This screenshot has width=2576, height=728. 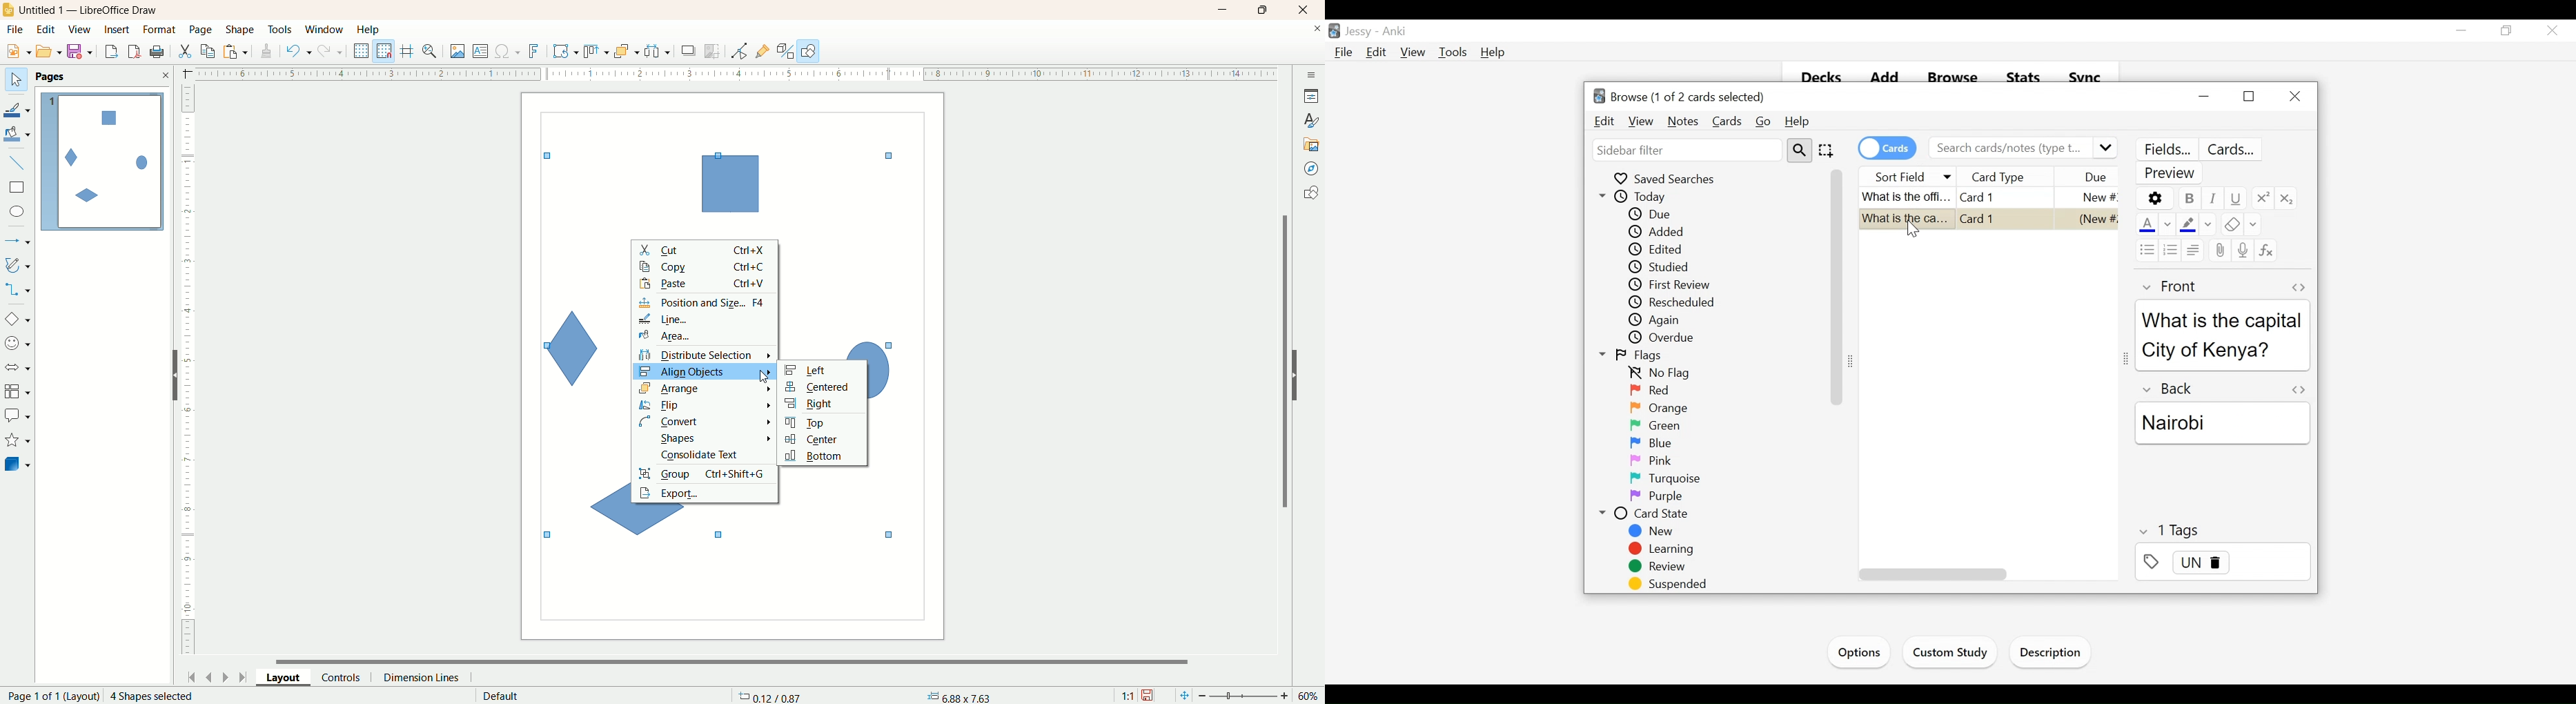 I want to click on Record audio, so click(x=2242, y=249).